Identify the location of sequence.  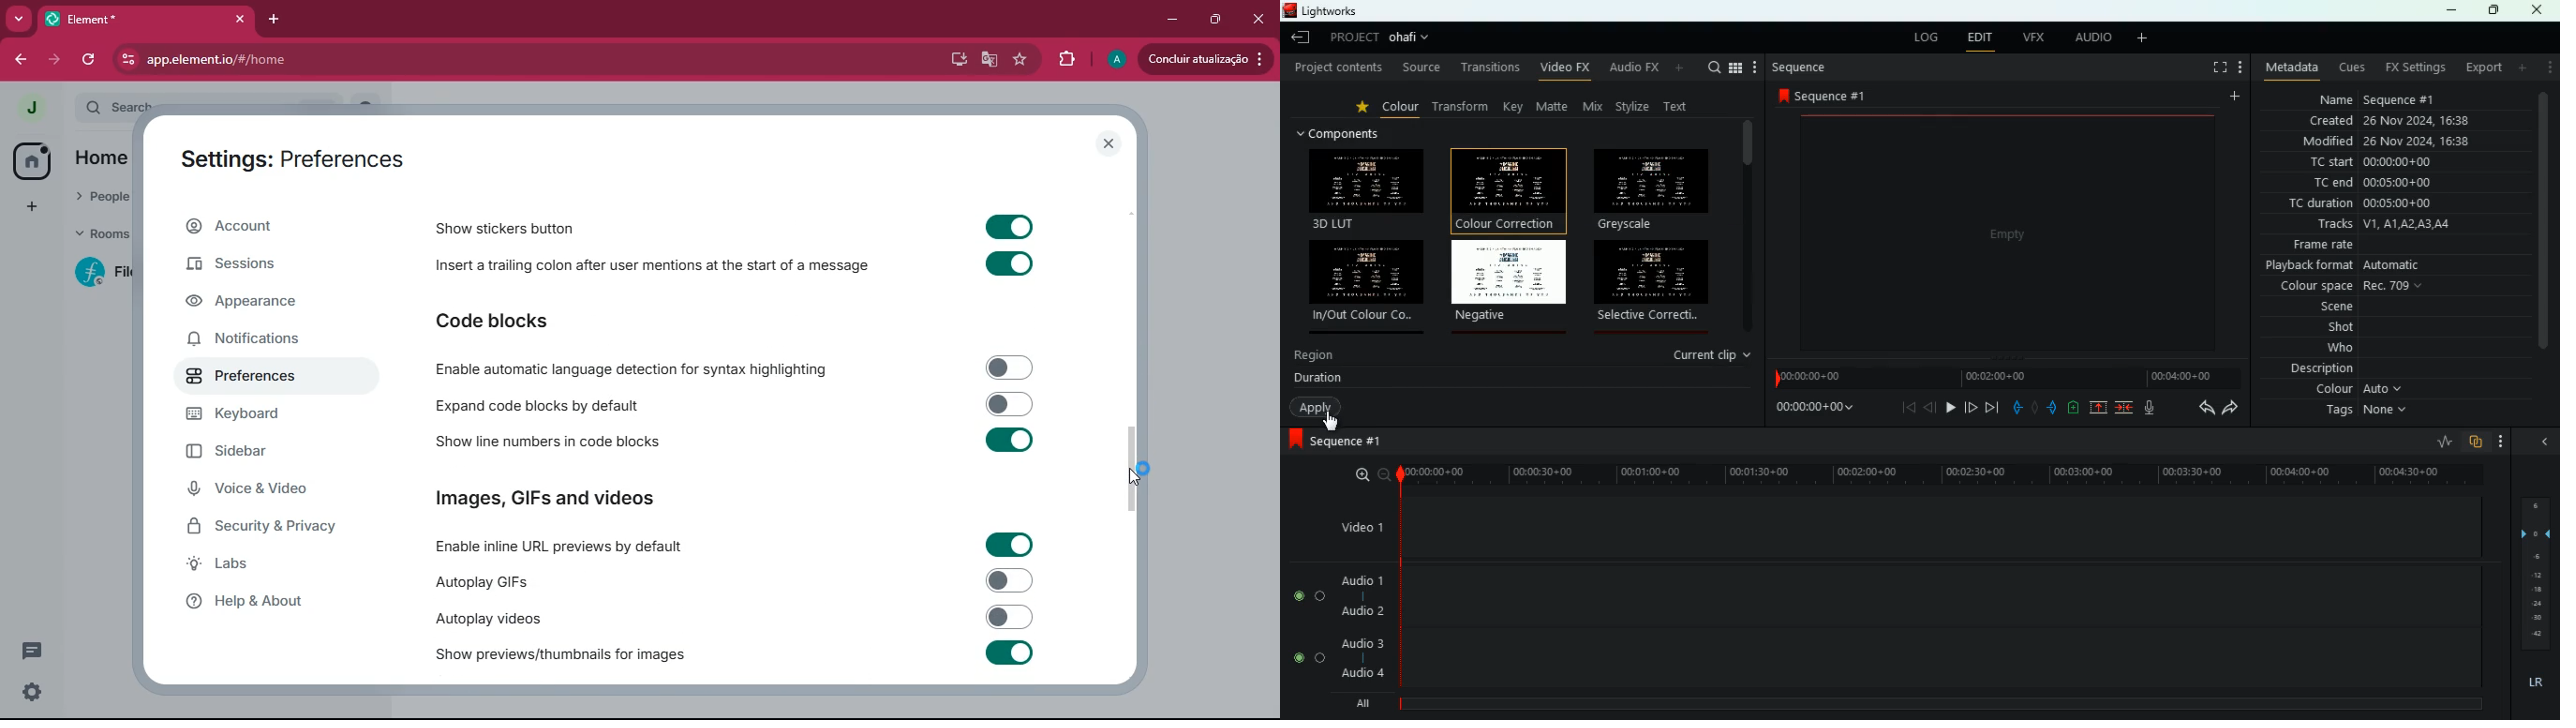
(1829, 96).